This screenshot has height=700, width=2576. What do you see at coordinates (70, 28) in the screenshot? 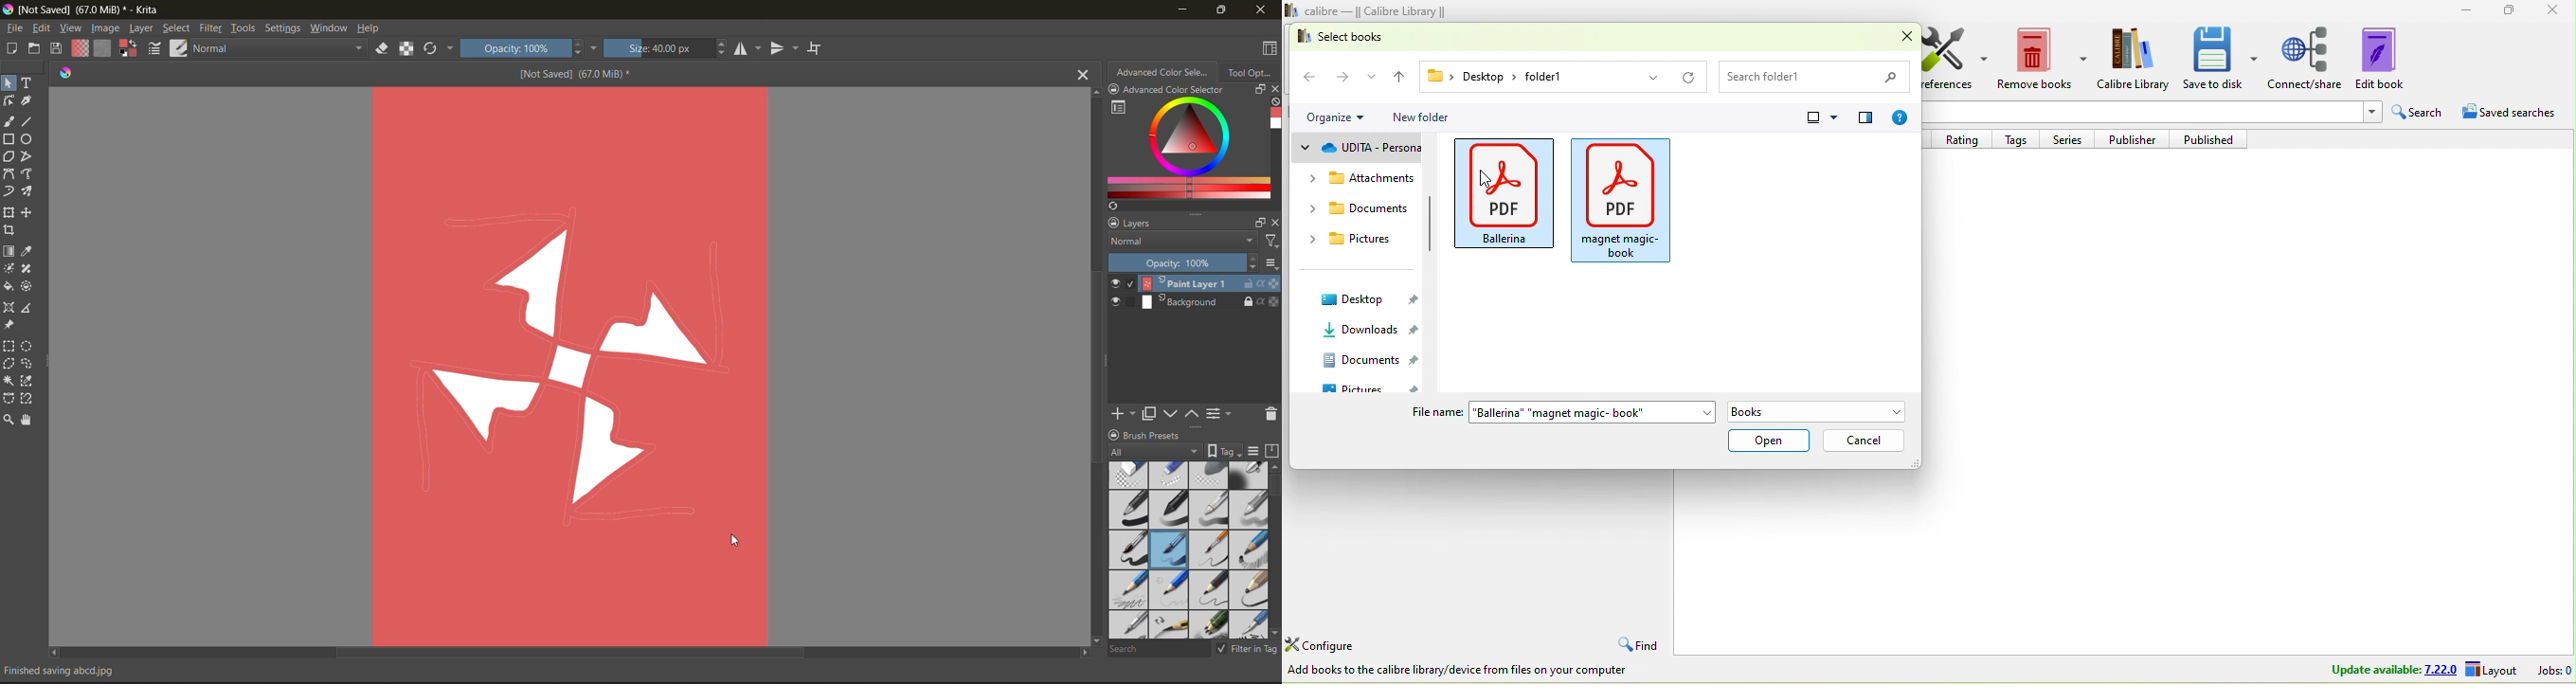
I see `view` at bounding box center [70, 28].